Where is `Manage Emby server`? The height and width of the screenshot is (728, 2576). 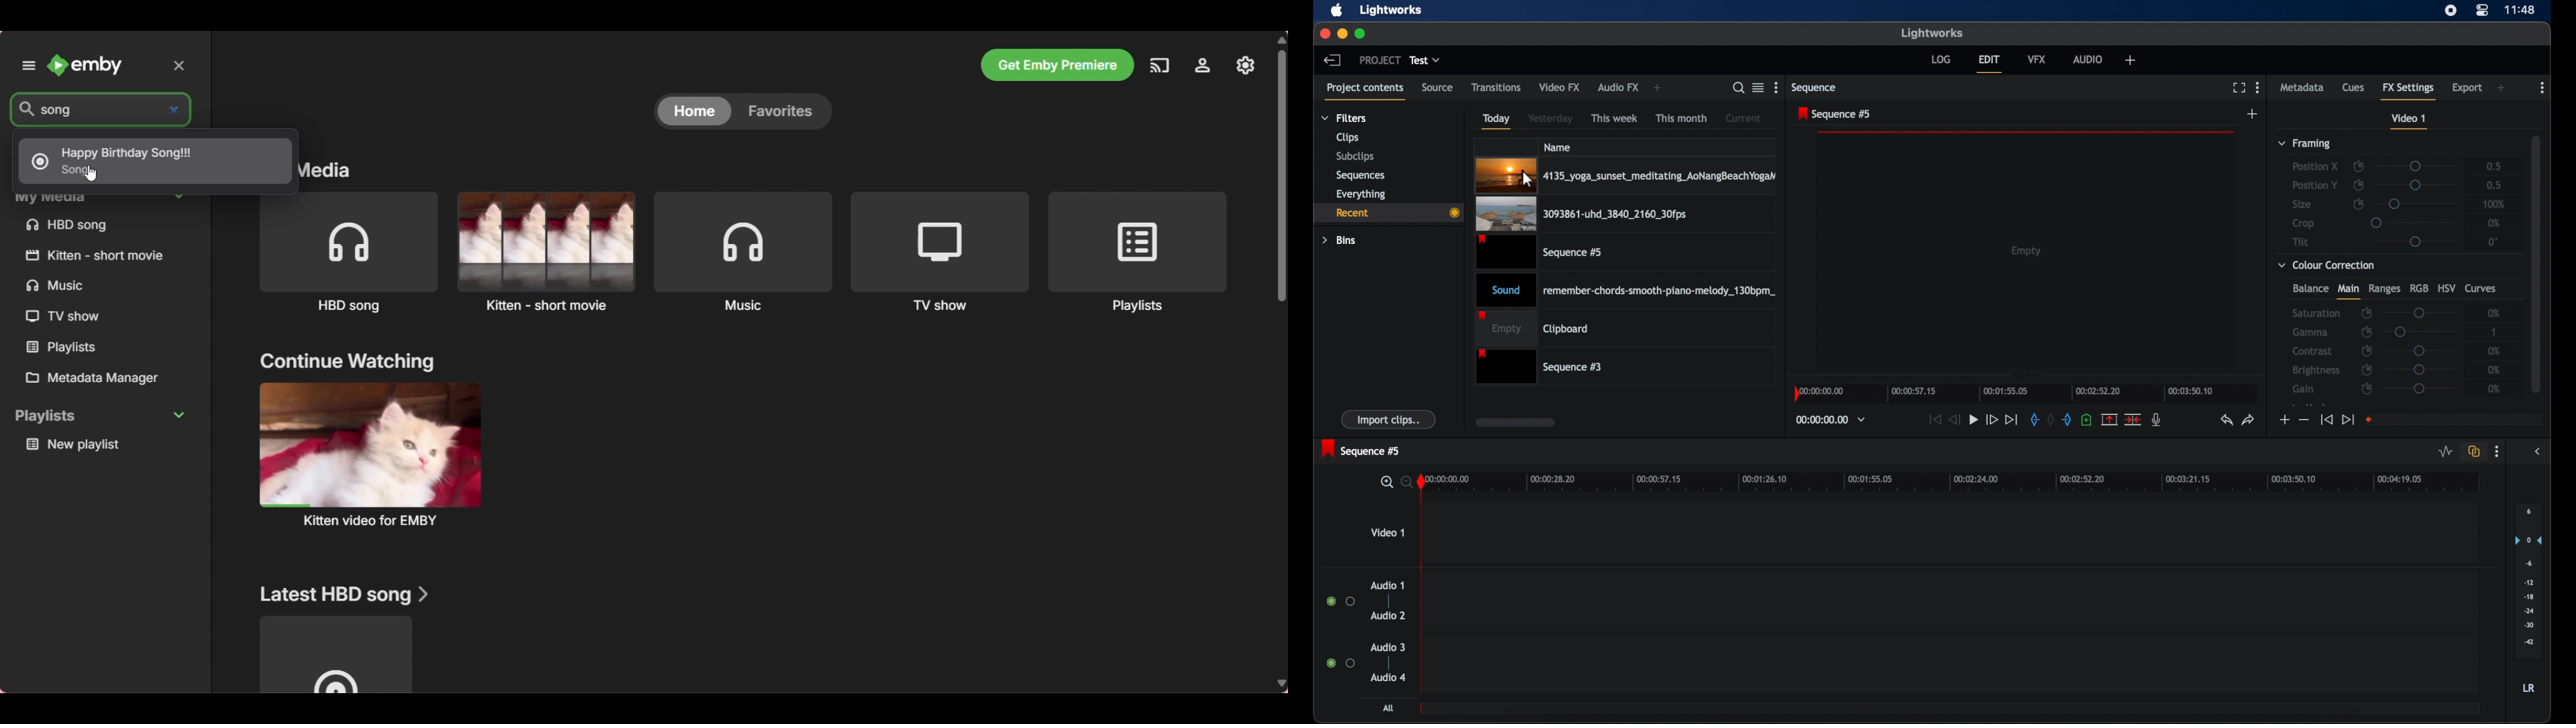
Manage Emby server is located at coordinates (1203, 69).